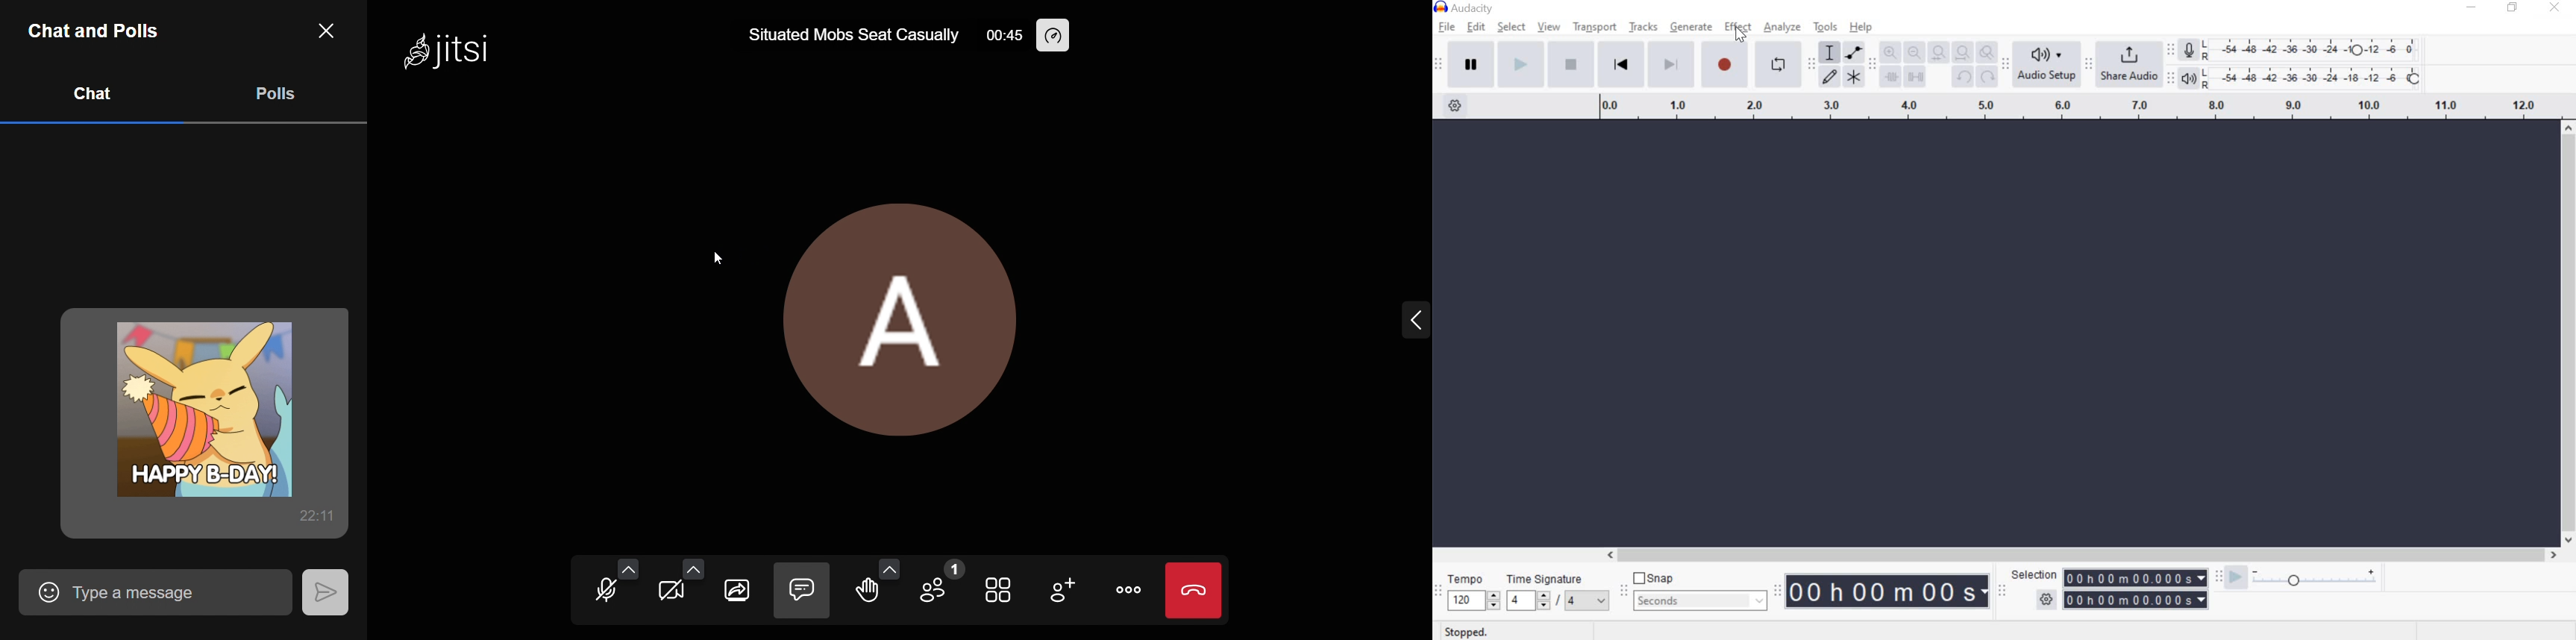 The image size is (2576, 644). What do you see at coordinates (2003, 590) in the screenshot?
I see `Selection toolbar` at bounding box center [2003, 590].